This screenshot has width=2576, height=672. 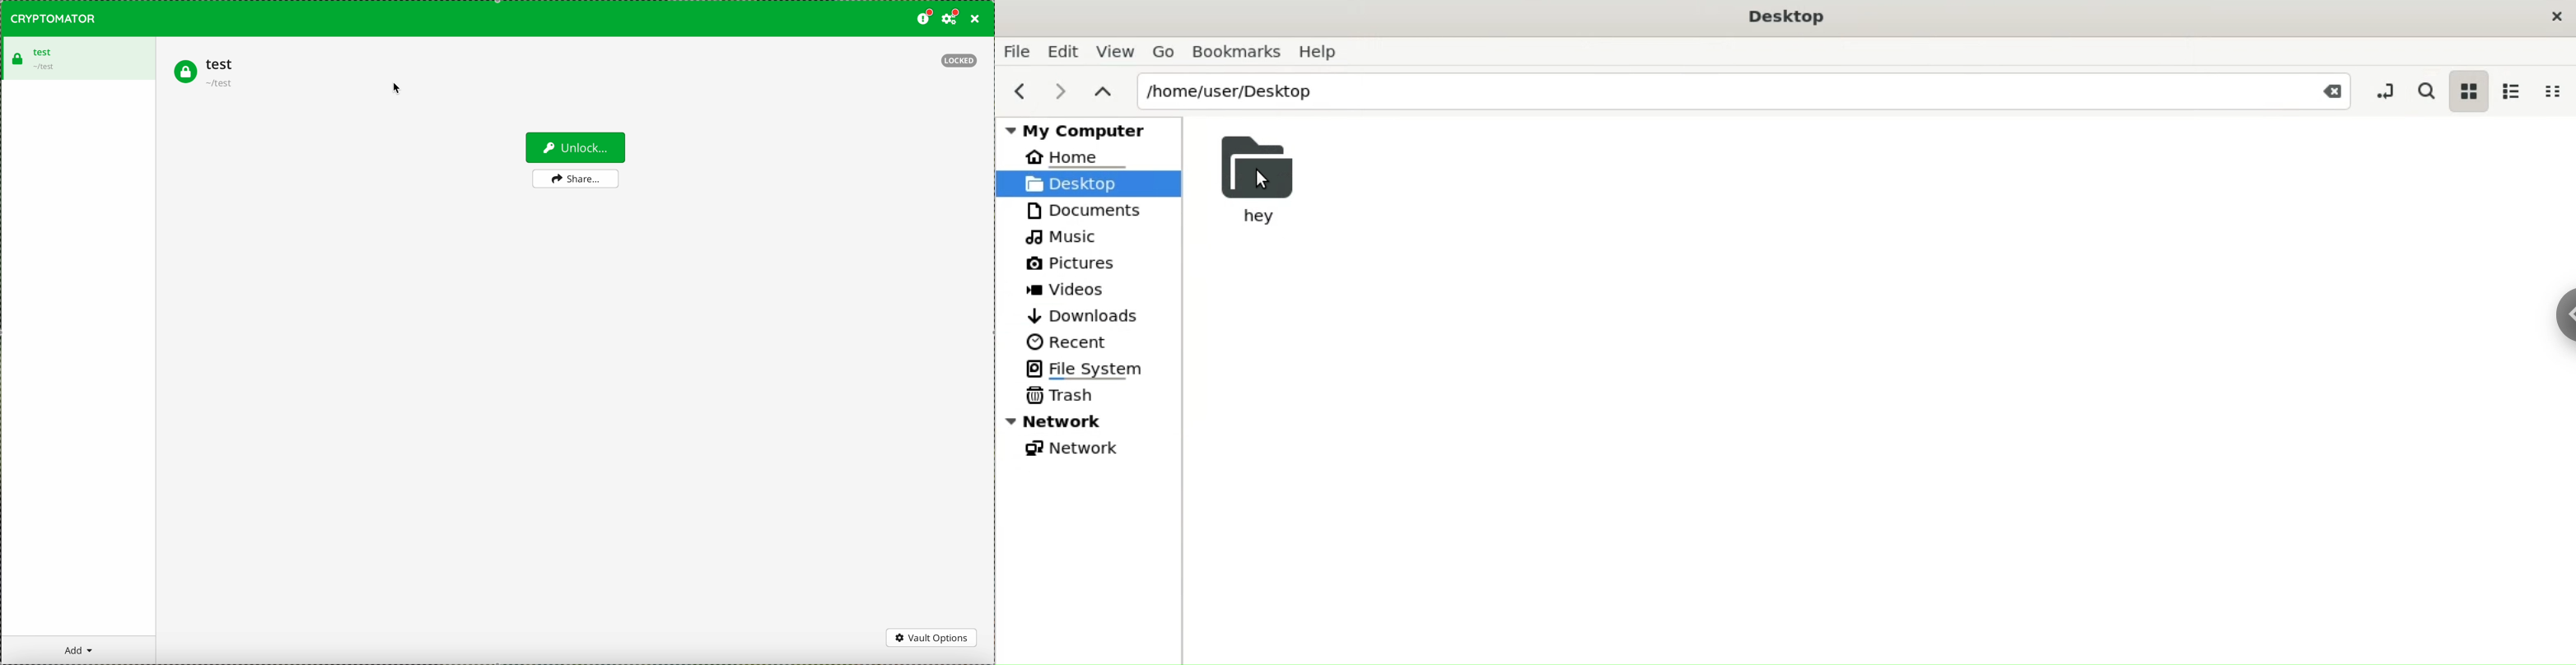 What do you see at coordinates (1066, 49) in the screenshot?
I see `Edit` at bounding box center [1066, 49].